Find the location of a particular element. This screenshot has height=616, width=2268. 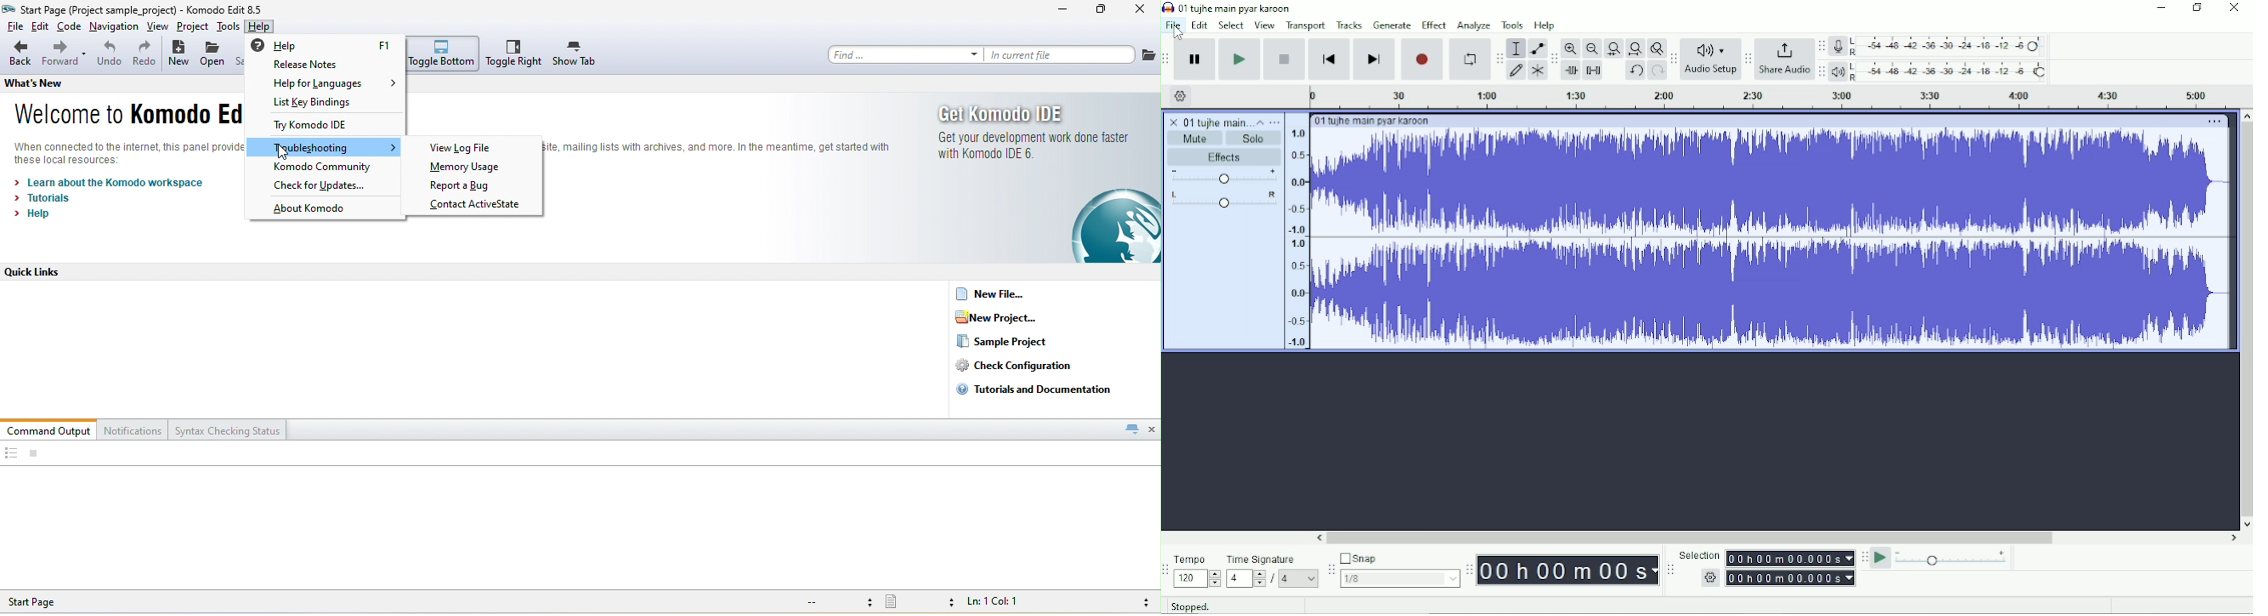

Audacity time signature toolbar is located at coordinates (1168, 570).